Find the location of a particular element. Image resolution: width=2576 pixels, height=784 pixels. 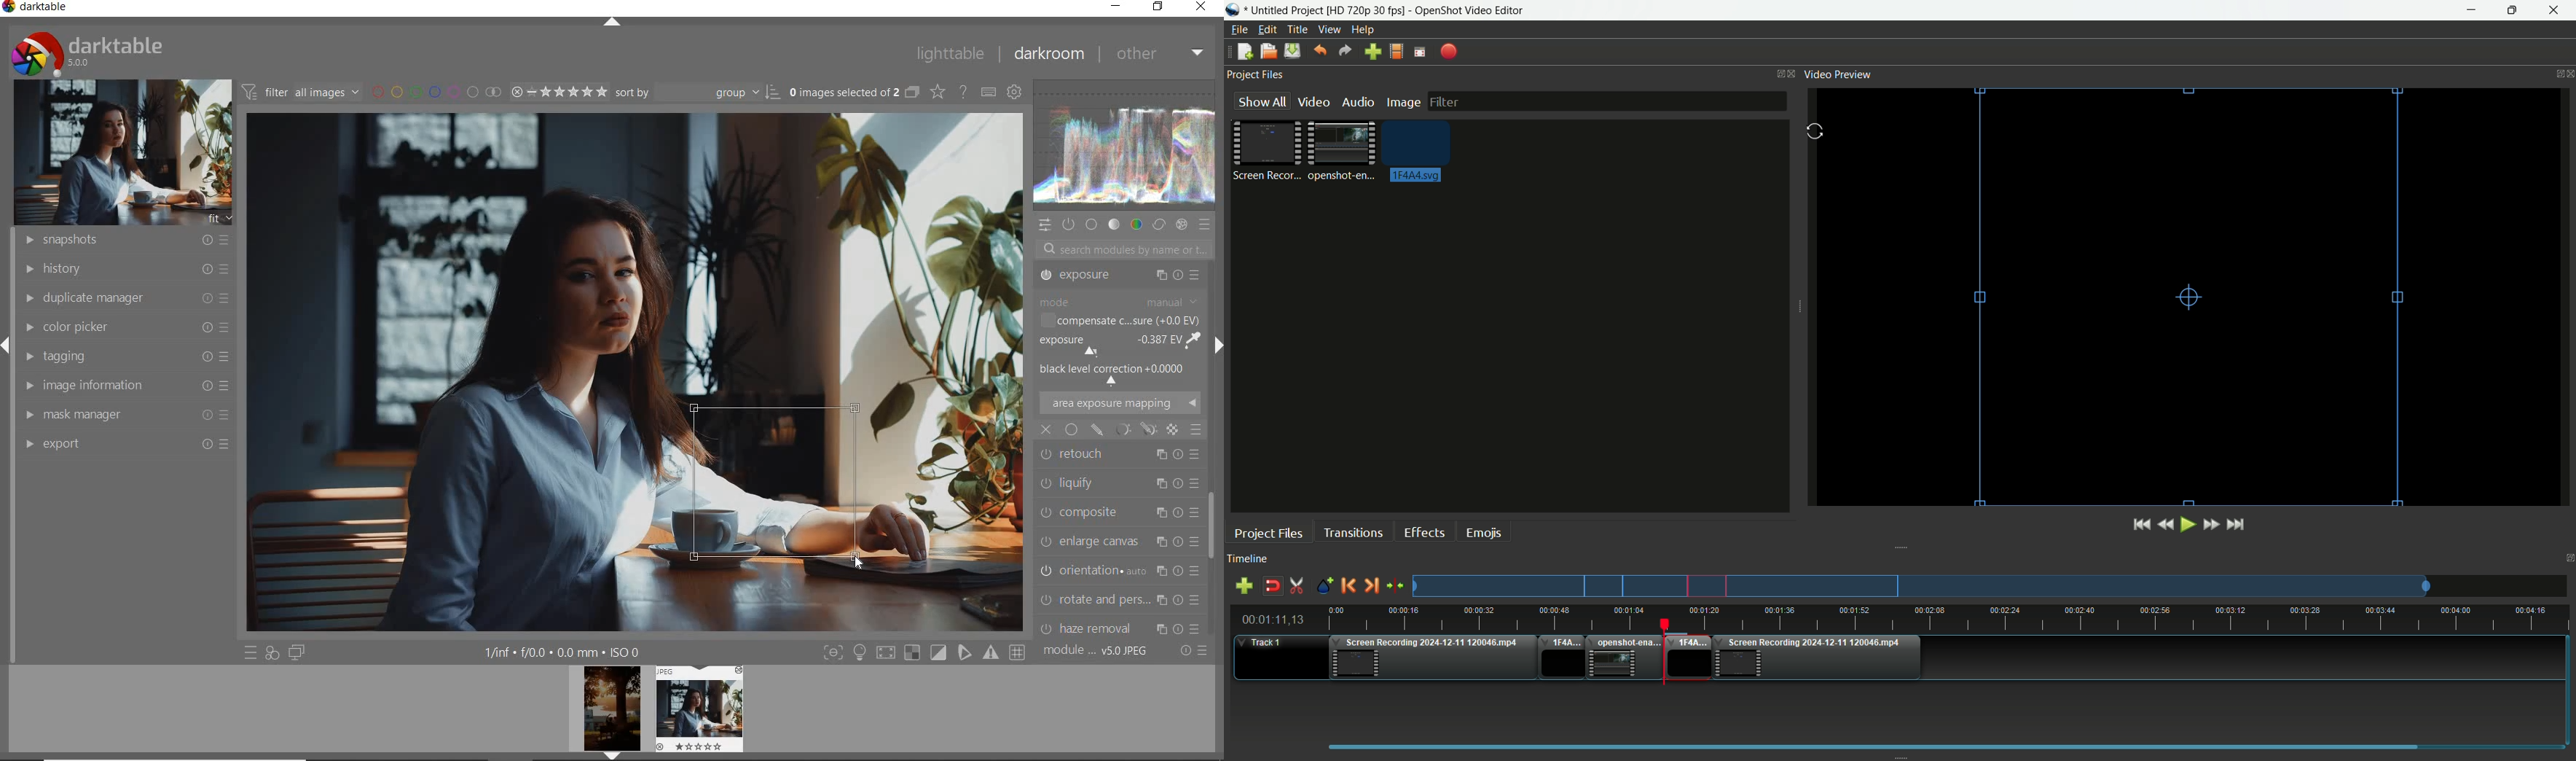

Previous marker is located at coordinates (1348, 586).